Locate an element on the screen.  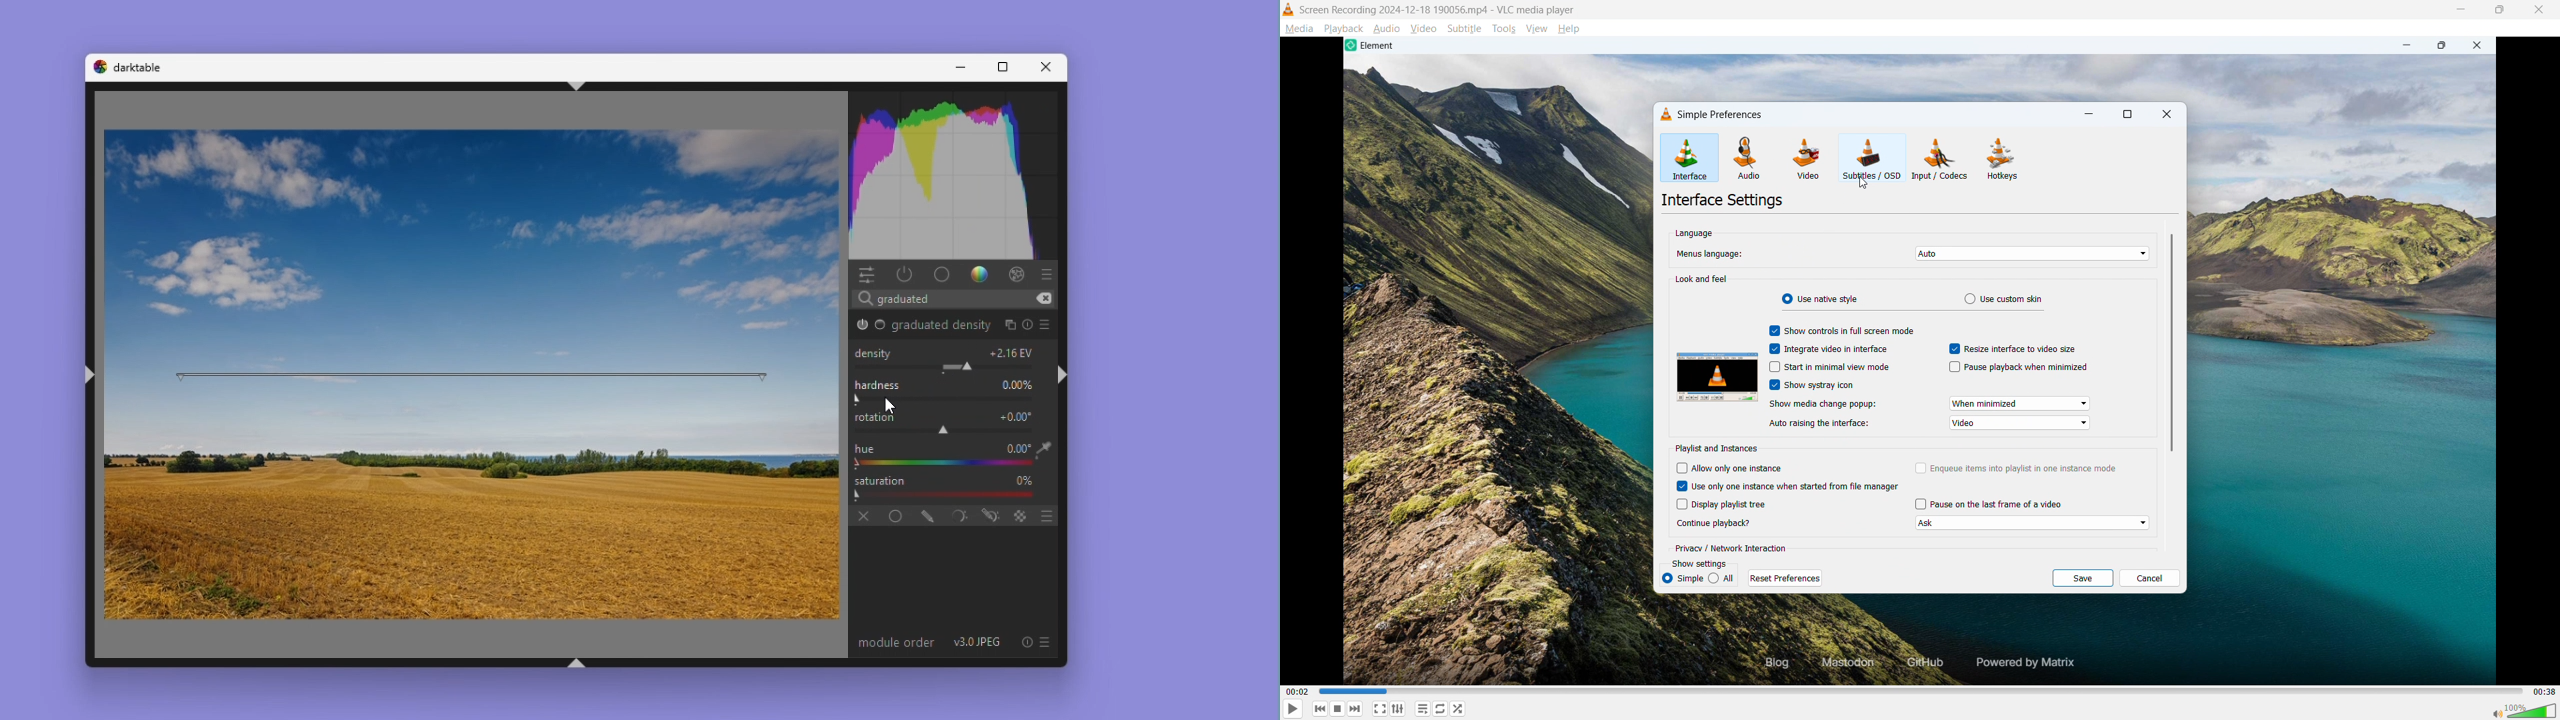
Video is located at coordinates (2021, 423).